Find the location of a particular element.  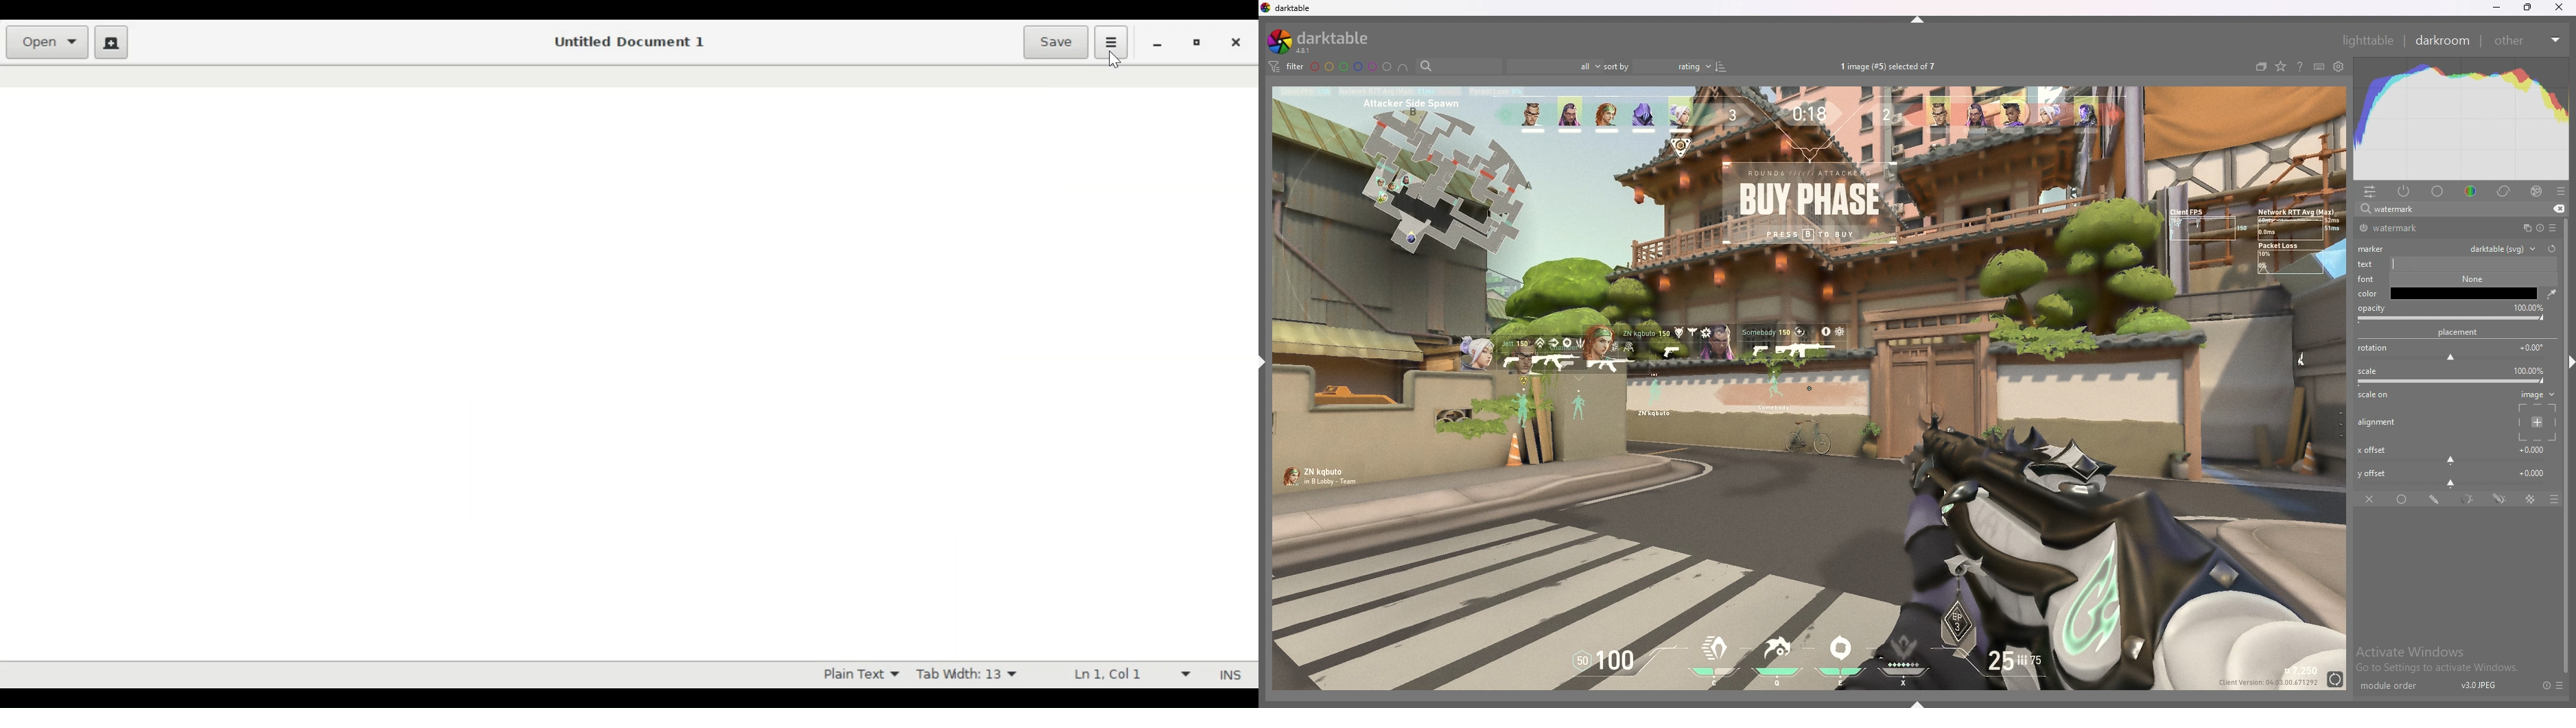

off is located at coordinates (2371, 499).